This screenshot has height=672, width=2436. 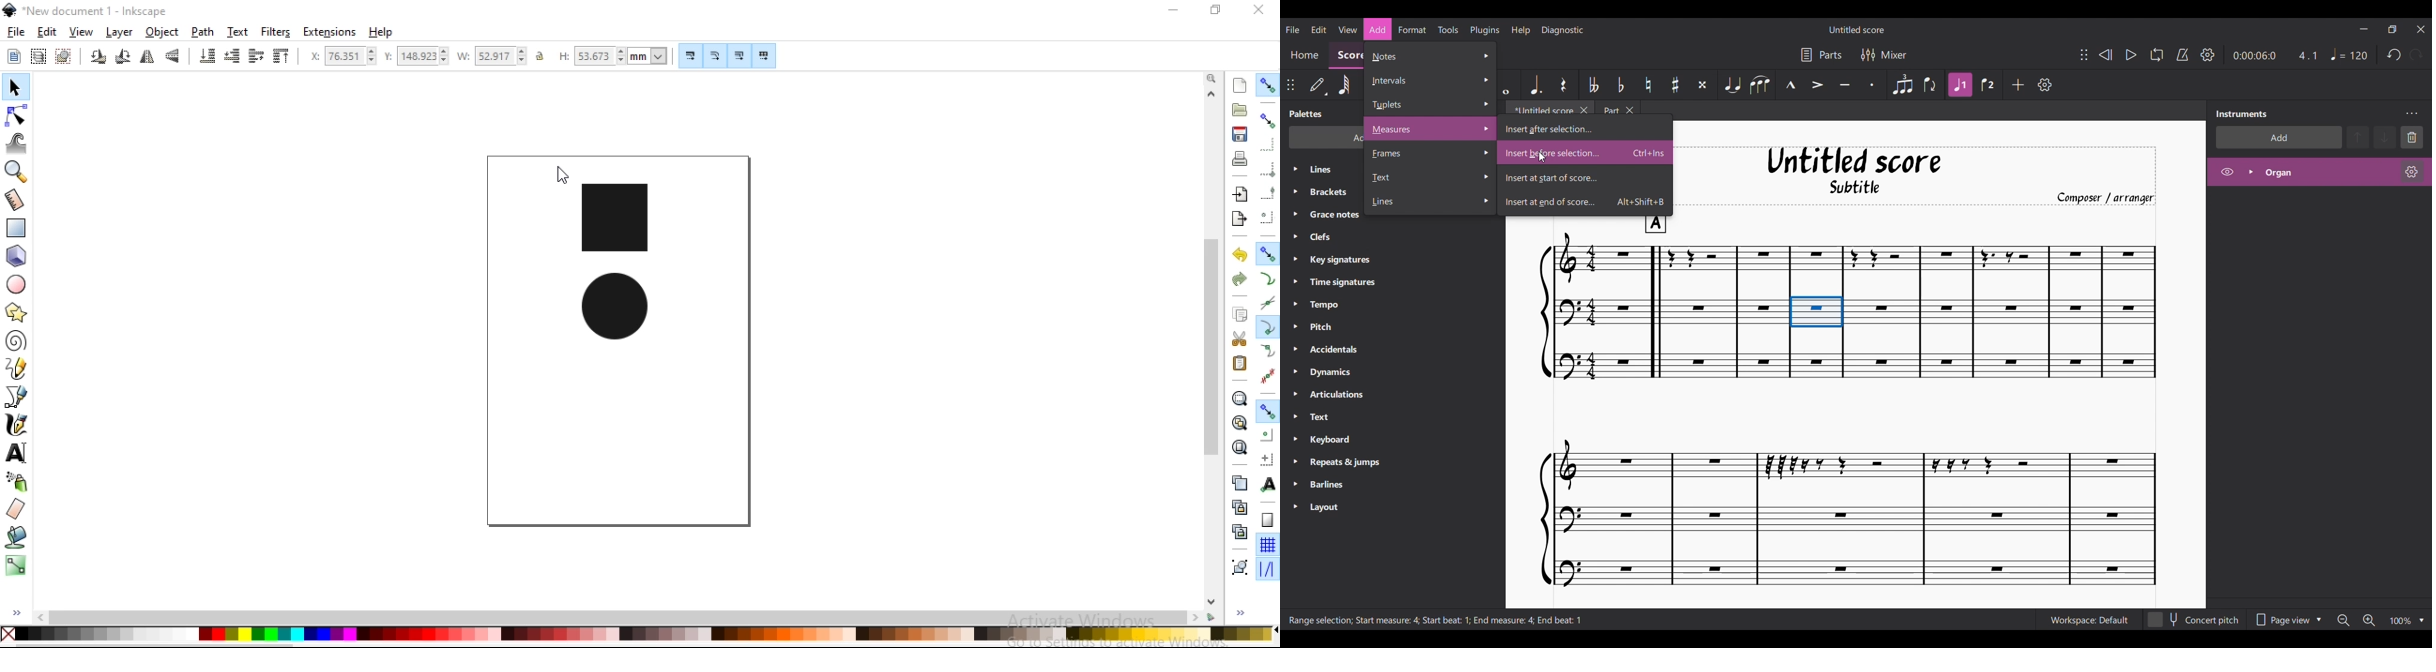 I want to click on draw freehand lines, so click(x=15, y=370).